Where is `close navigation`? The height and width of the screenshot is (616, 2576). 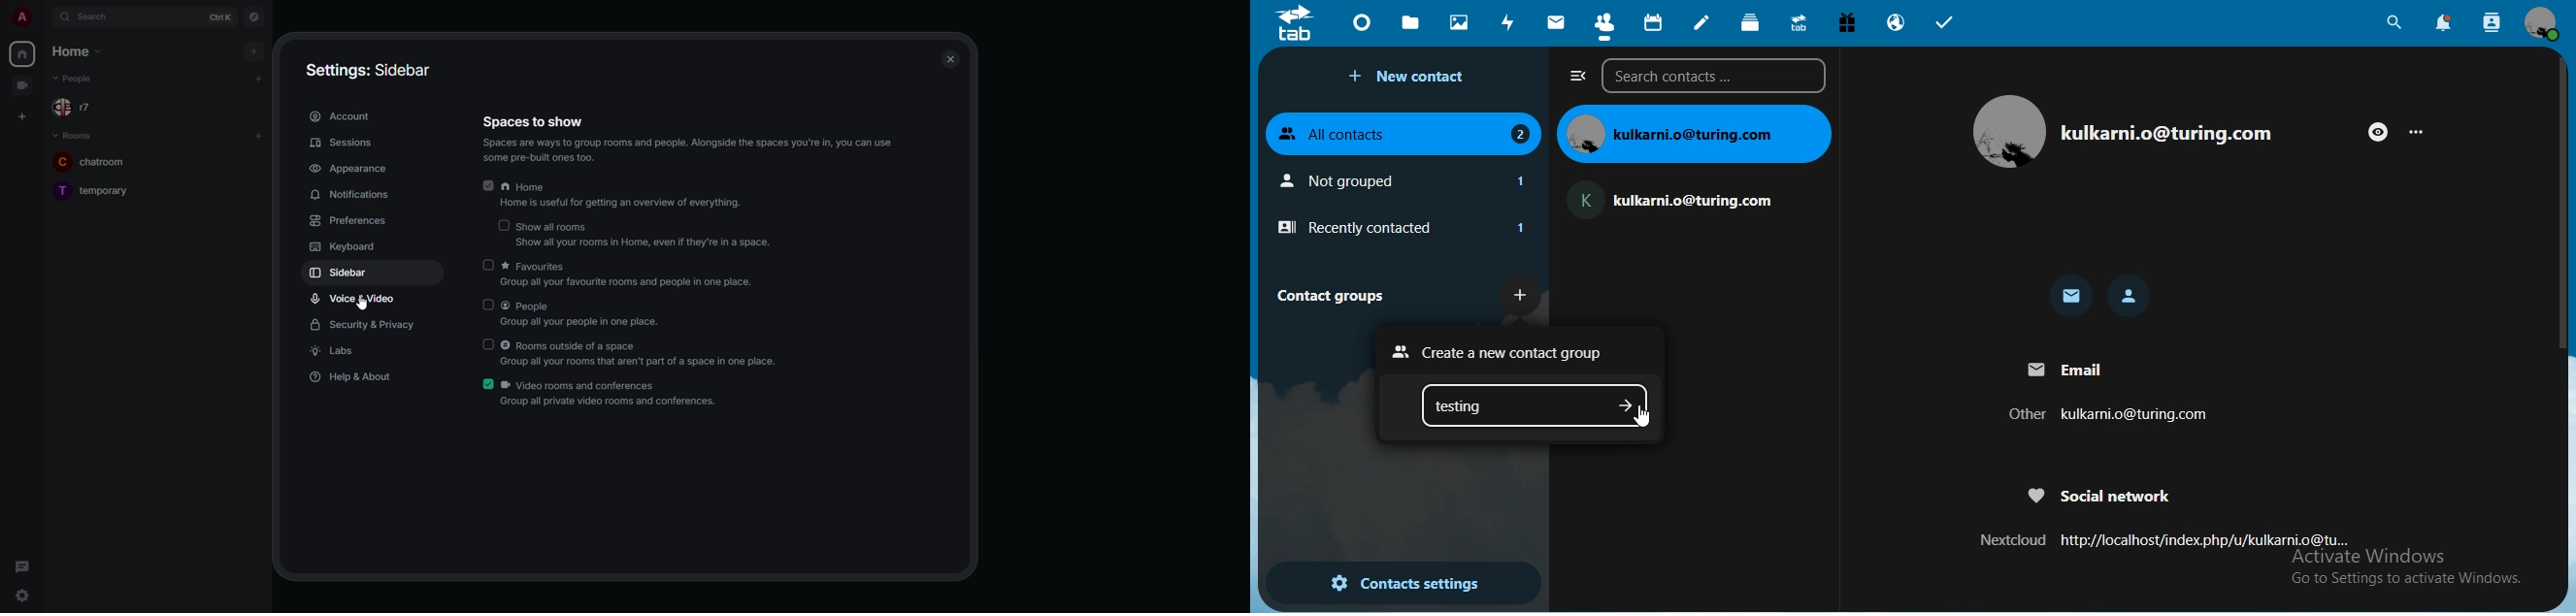 close navigation is located at coordinates (1578, 76).